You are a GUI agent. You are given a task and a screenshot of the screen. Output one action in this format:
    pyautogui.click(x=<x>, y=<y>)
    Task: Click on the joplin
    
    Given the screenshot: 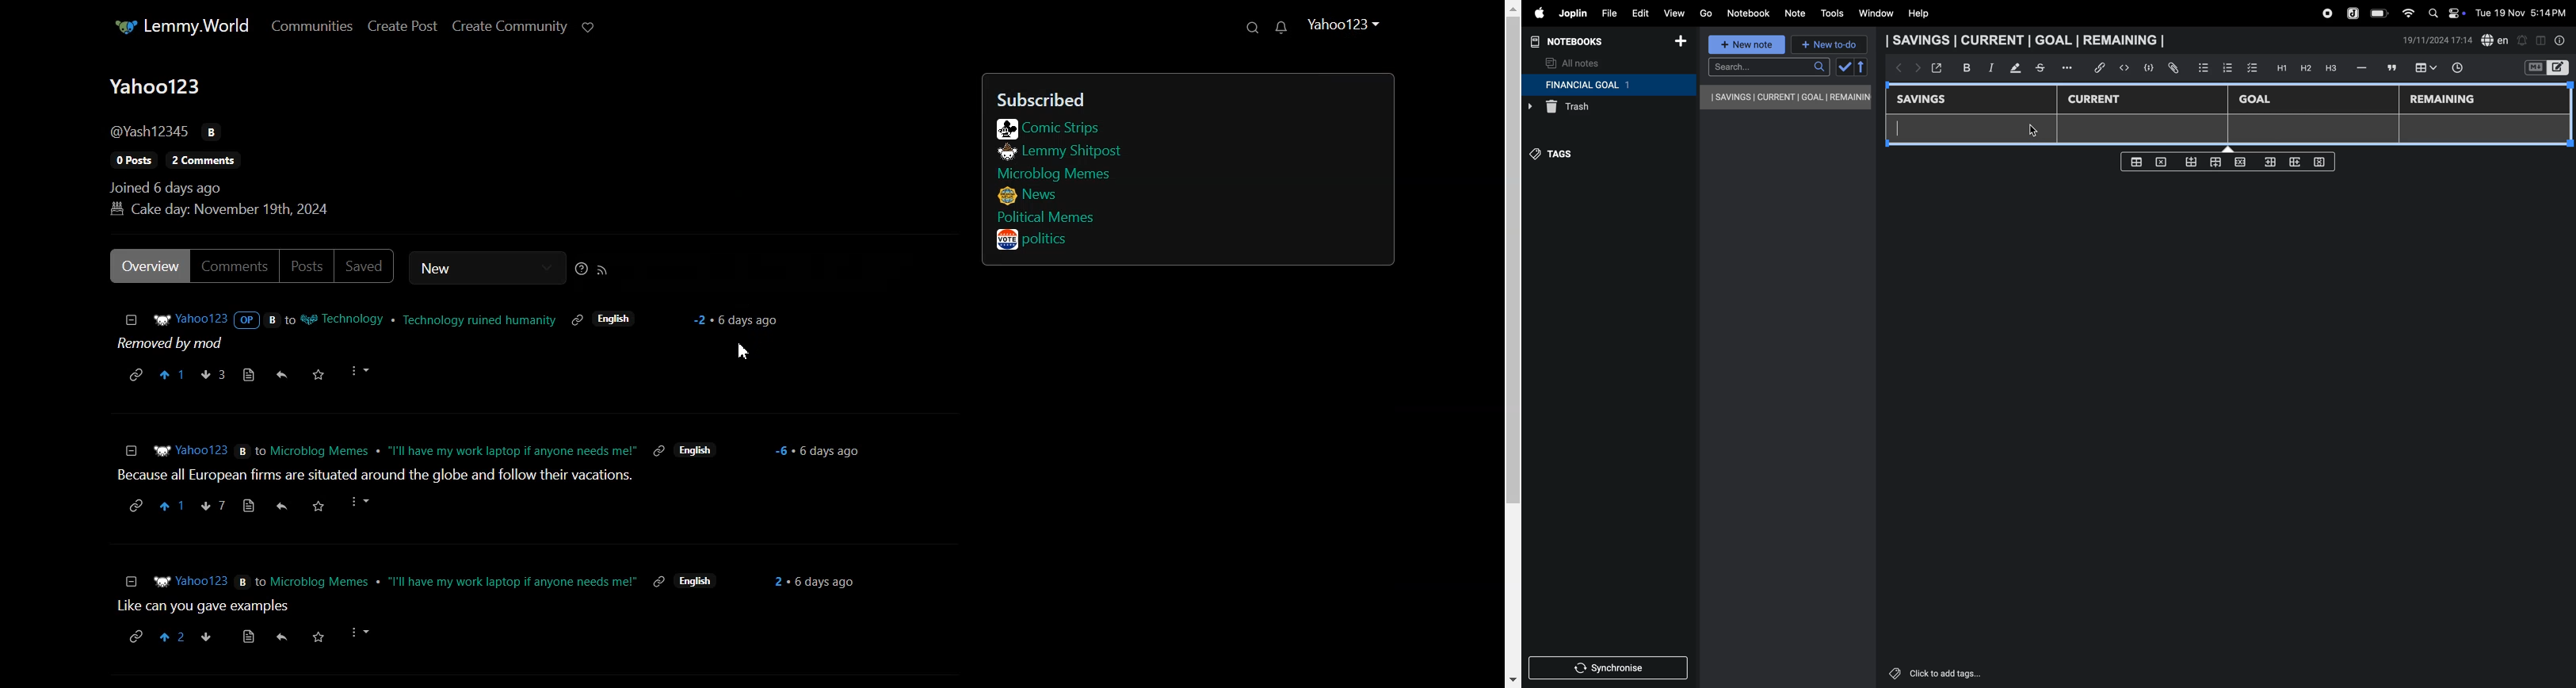 What is the action you would take?
    pyautogui.click(x=2353, y=12)
    